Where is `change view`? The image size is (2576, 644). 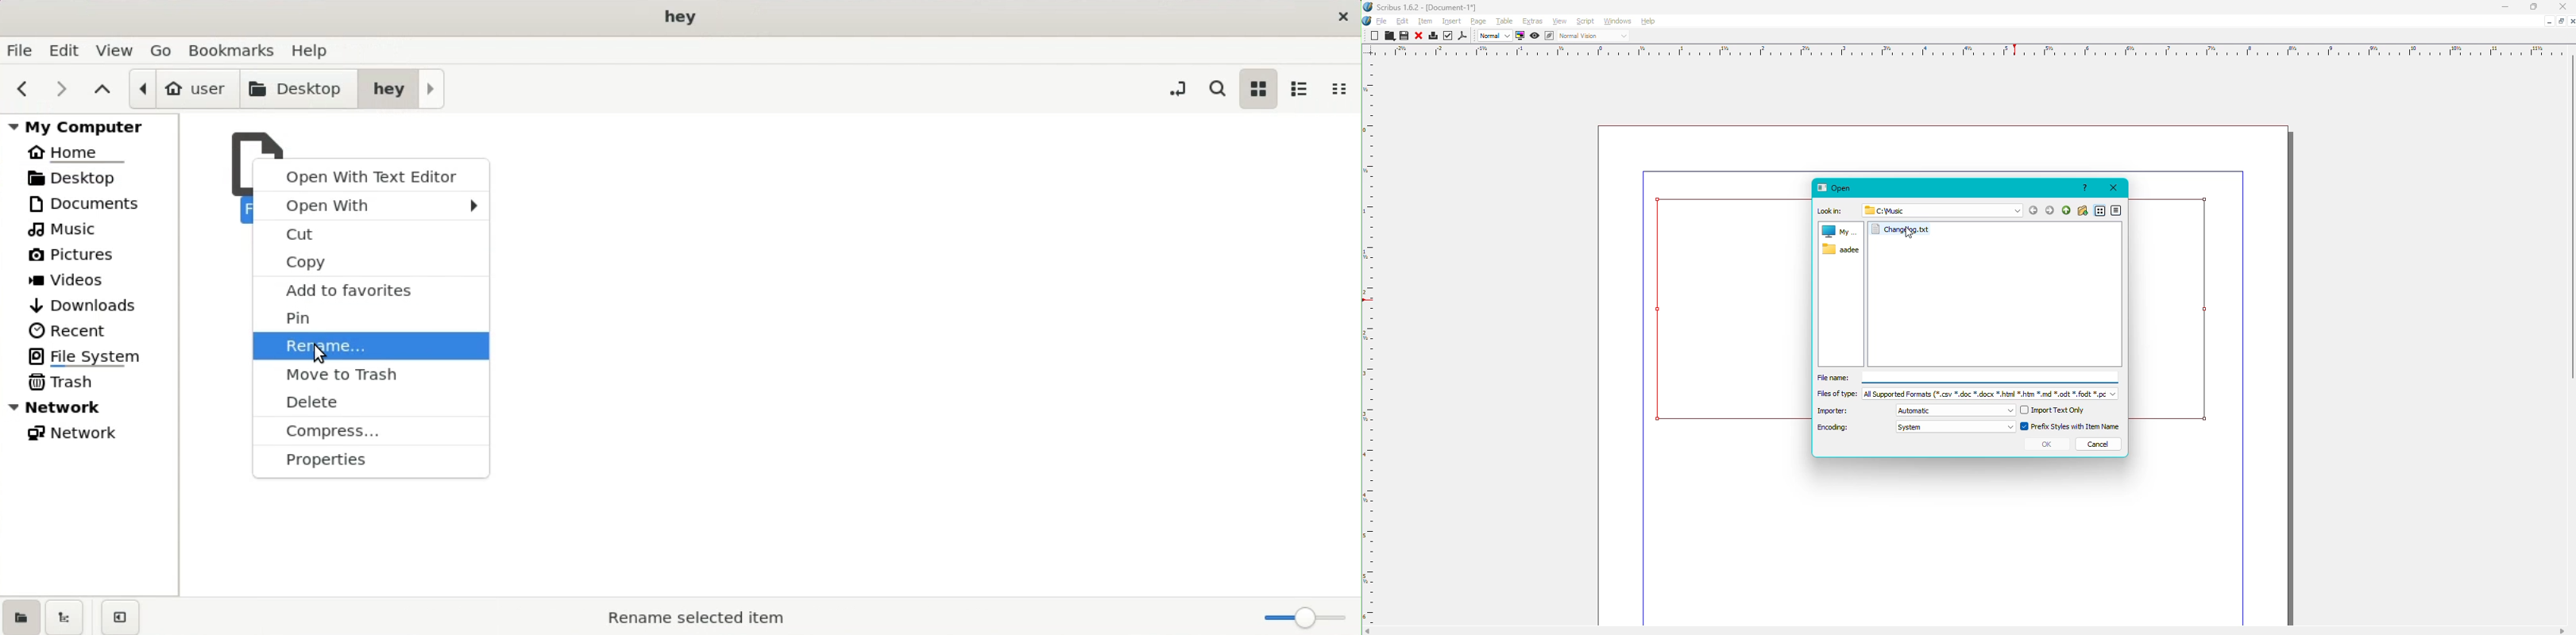
change view is located at coordinates (2102, 212).